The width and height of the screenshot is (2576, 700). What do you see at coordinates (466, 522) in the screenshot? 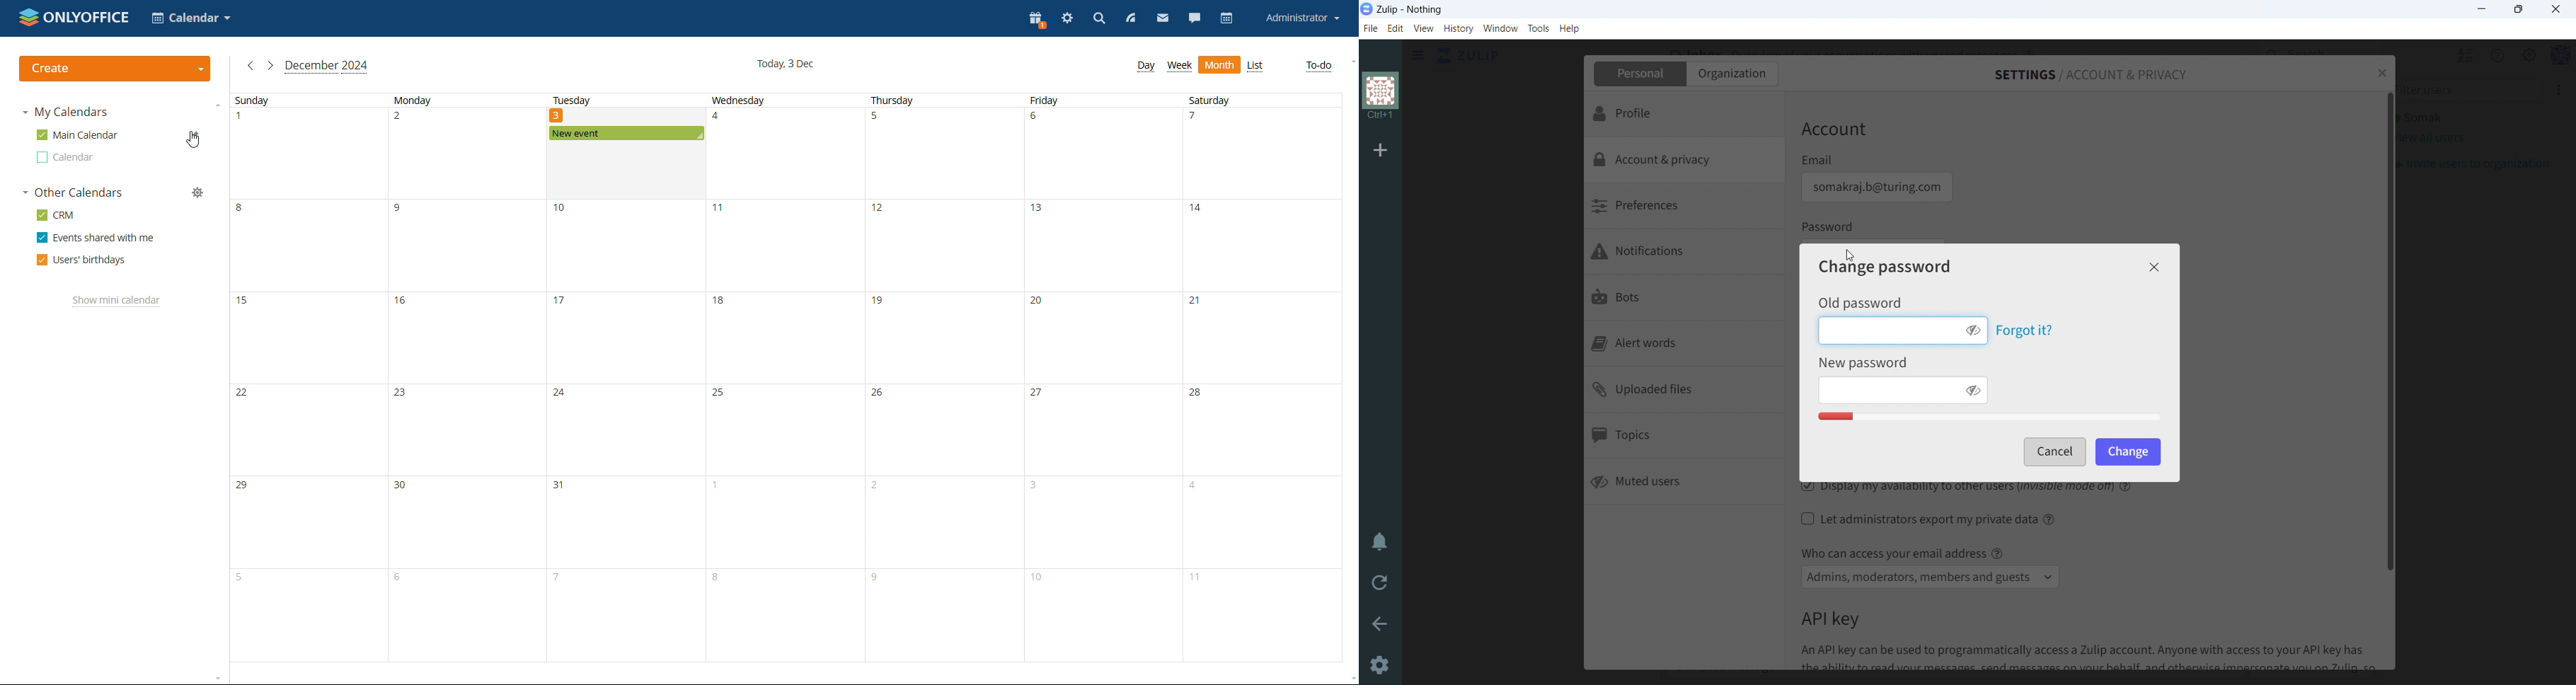
I see `date` at bounding box center [466, 522].